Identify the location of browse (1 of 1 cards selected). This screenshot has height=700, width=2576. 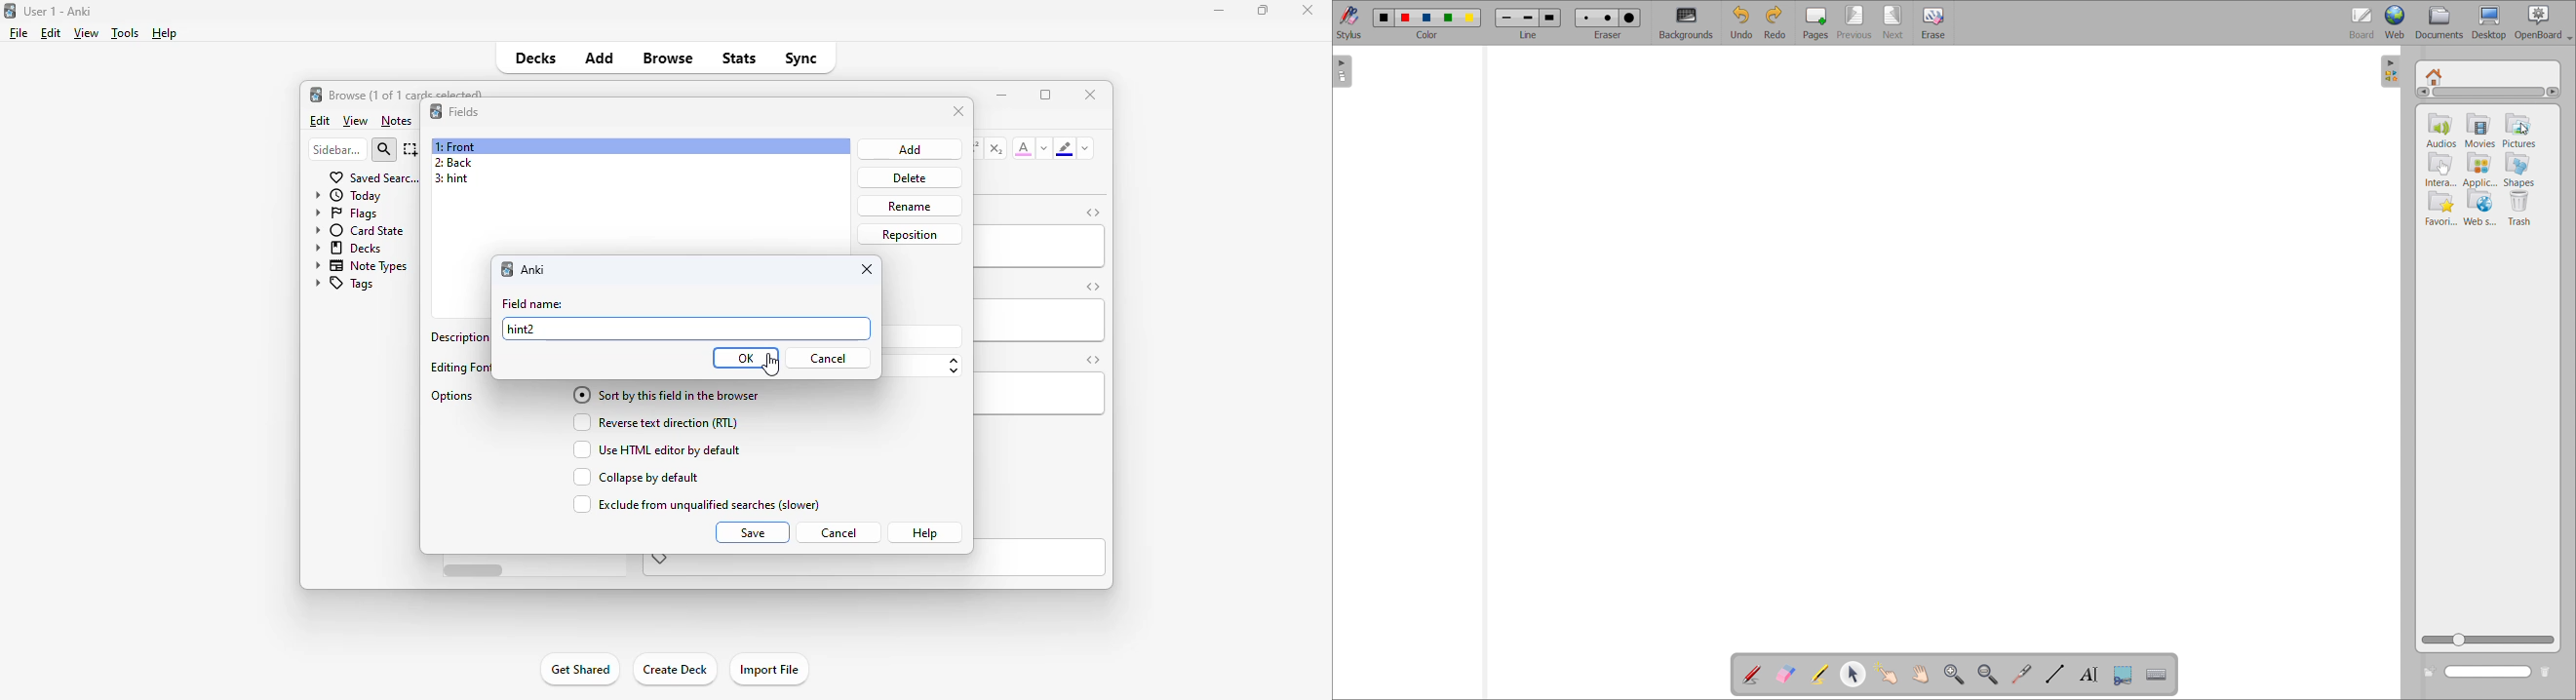
(407, 93).